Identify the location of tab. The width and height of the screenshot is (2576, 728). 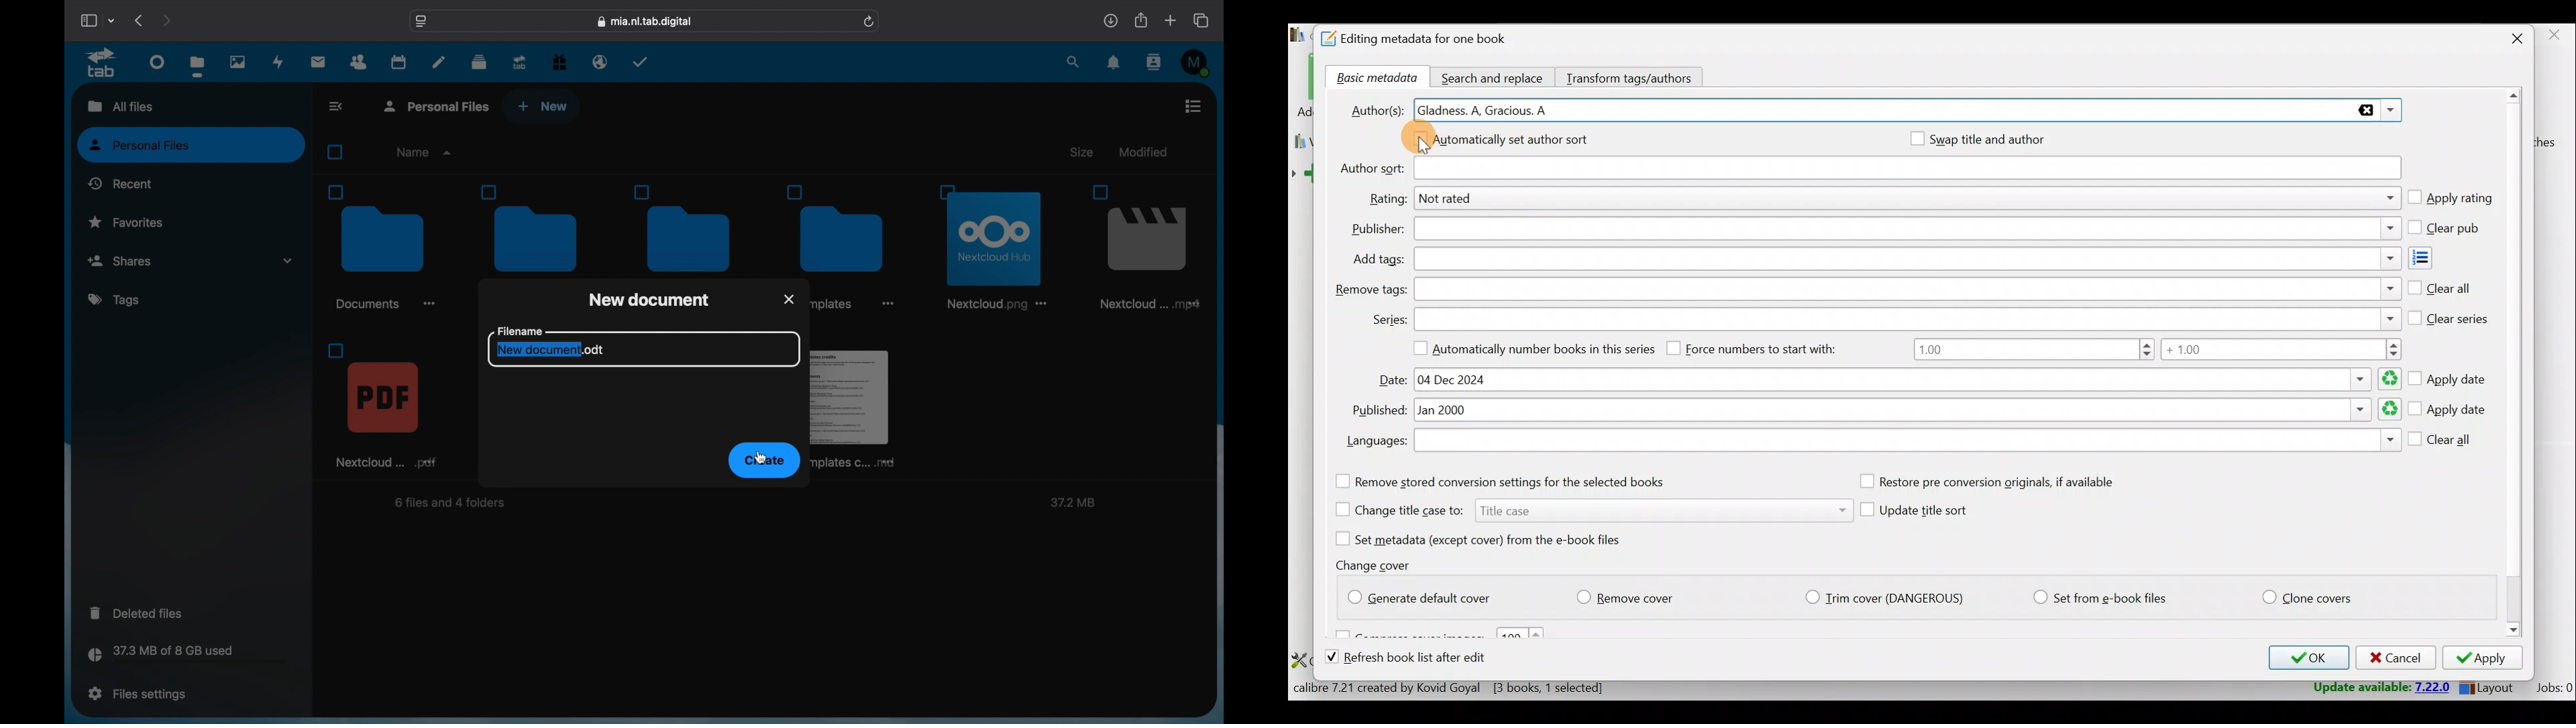
(104, 63).